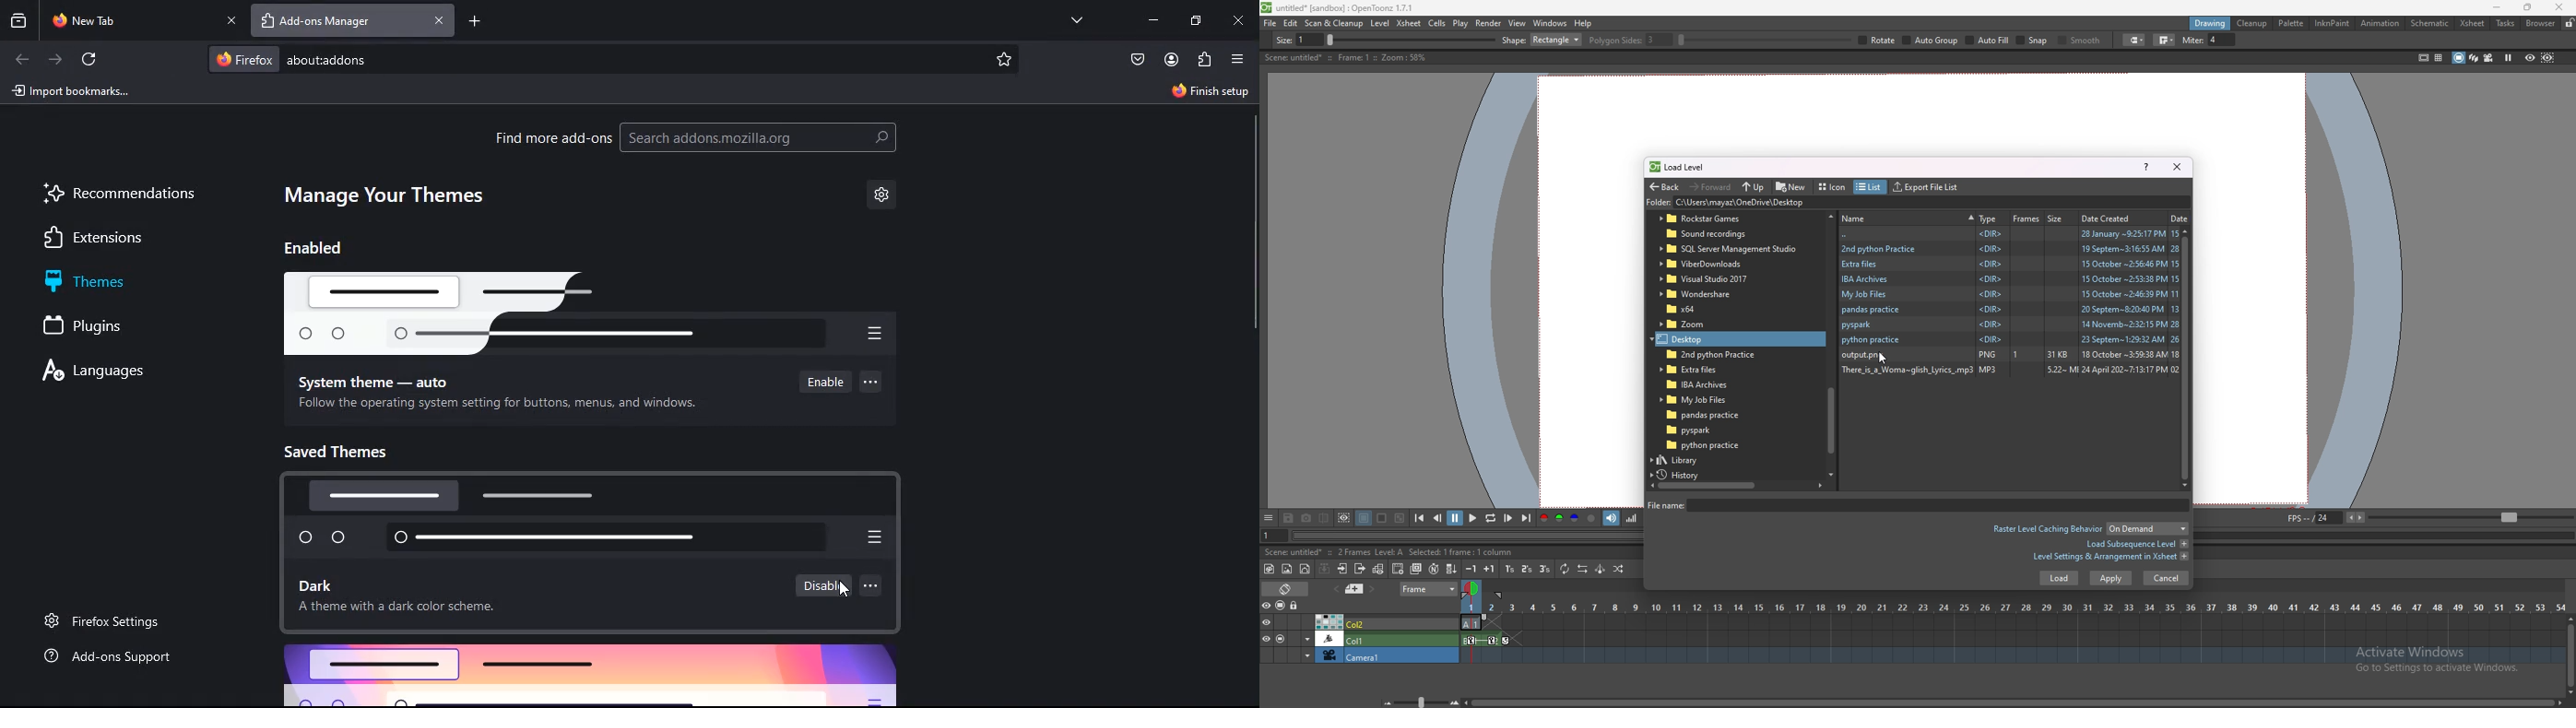  I want to click on Add Tab, so click(476, 21).